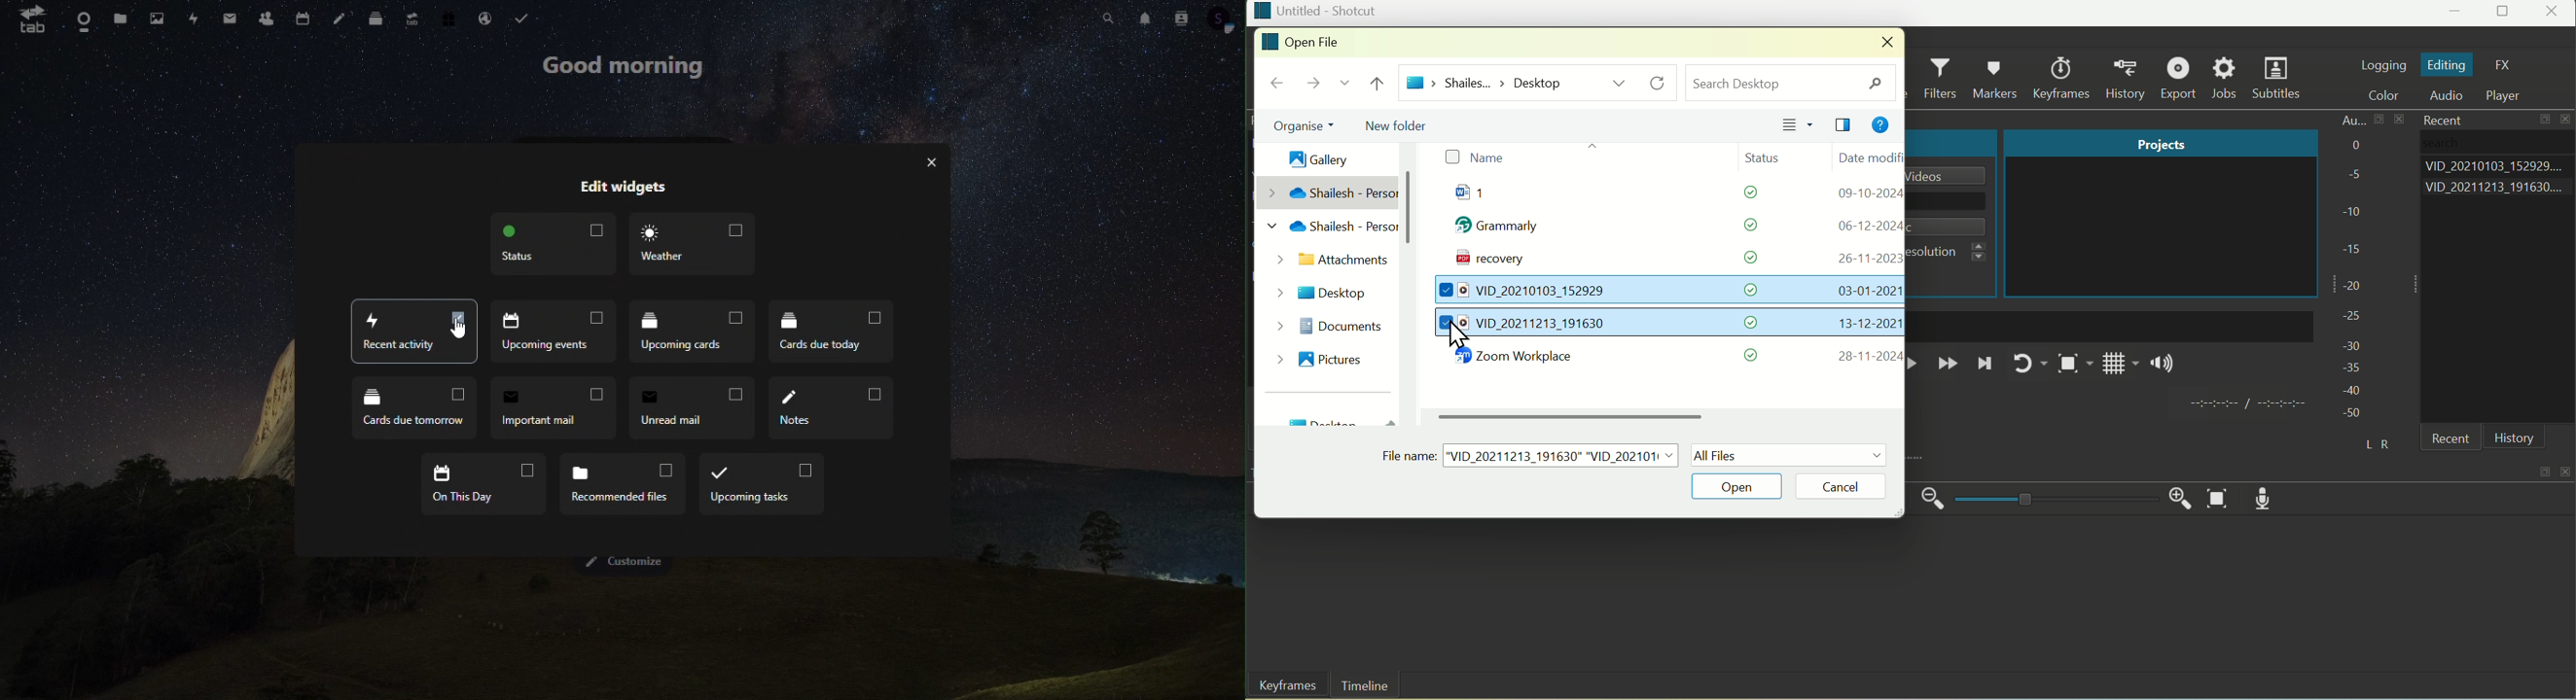  Describe the element at coordinates (2181, 78) in the screenshot. I see `Export` at that location.